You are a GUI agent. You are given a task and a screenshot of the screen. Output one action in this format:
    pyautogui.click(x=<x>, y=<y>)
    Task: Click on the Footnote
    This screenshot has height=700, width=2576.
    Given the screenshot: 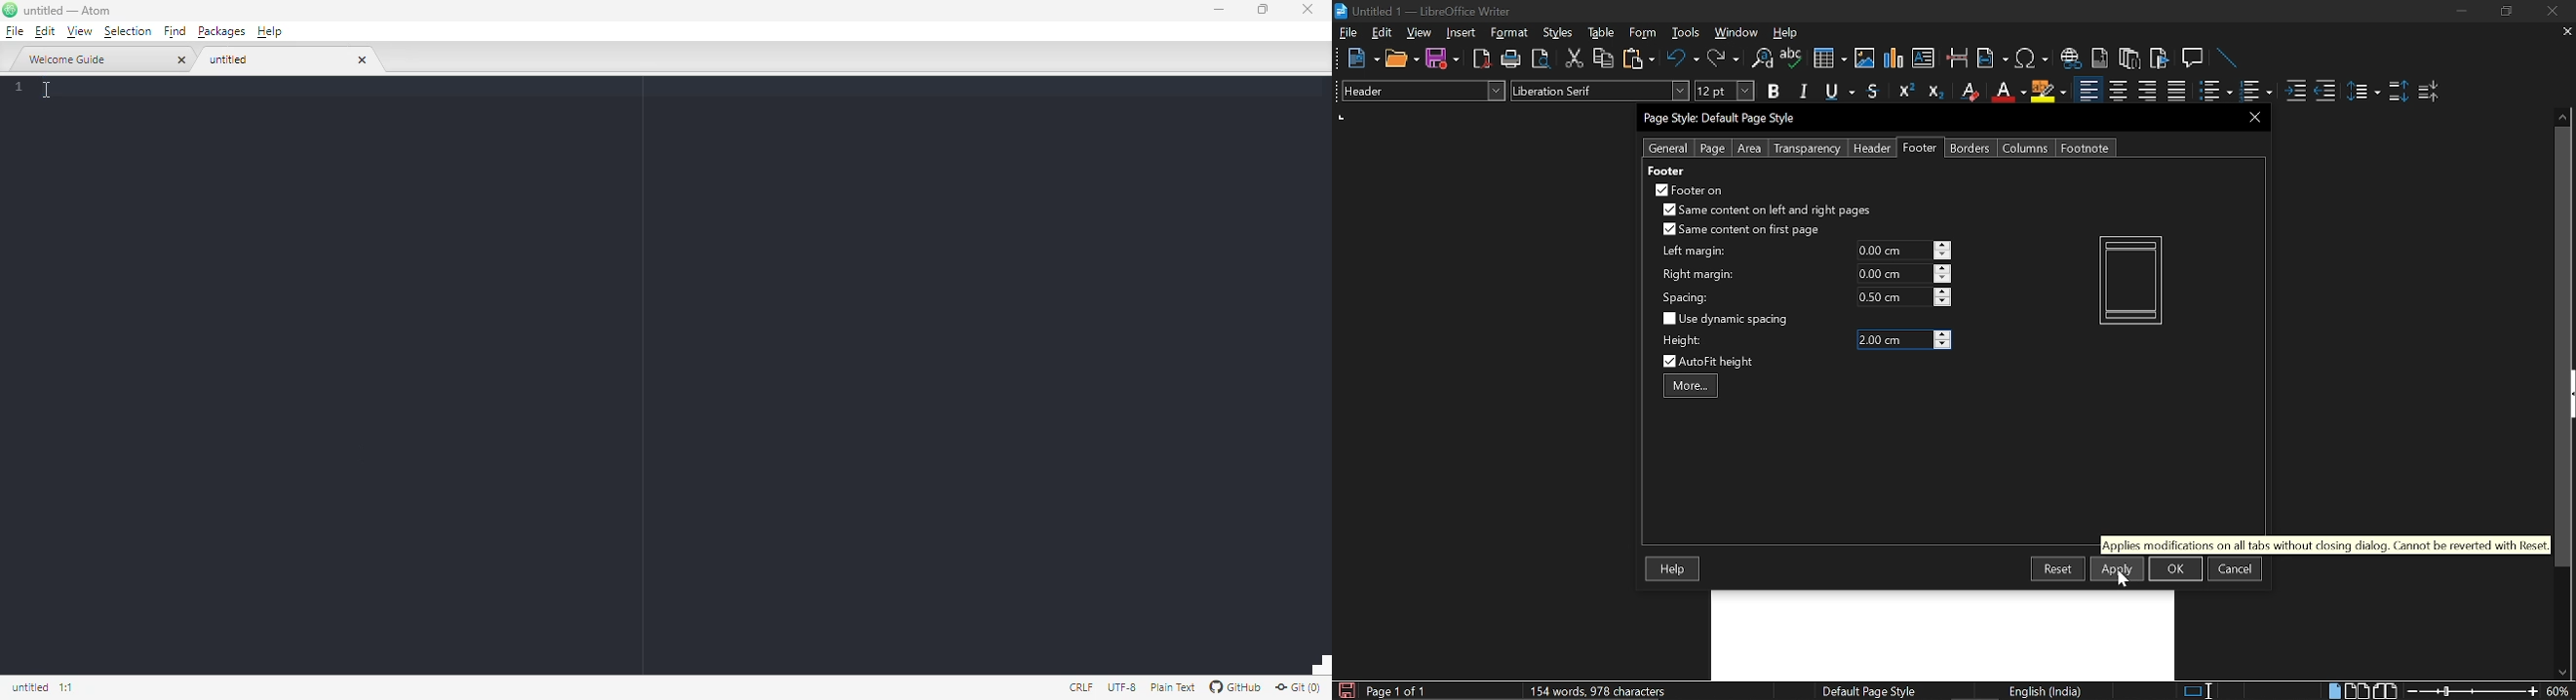 What is the action you would take?
    pyautogui.click(x=2084, y=148)
    